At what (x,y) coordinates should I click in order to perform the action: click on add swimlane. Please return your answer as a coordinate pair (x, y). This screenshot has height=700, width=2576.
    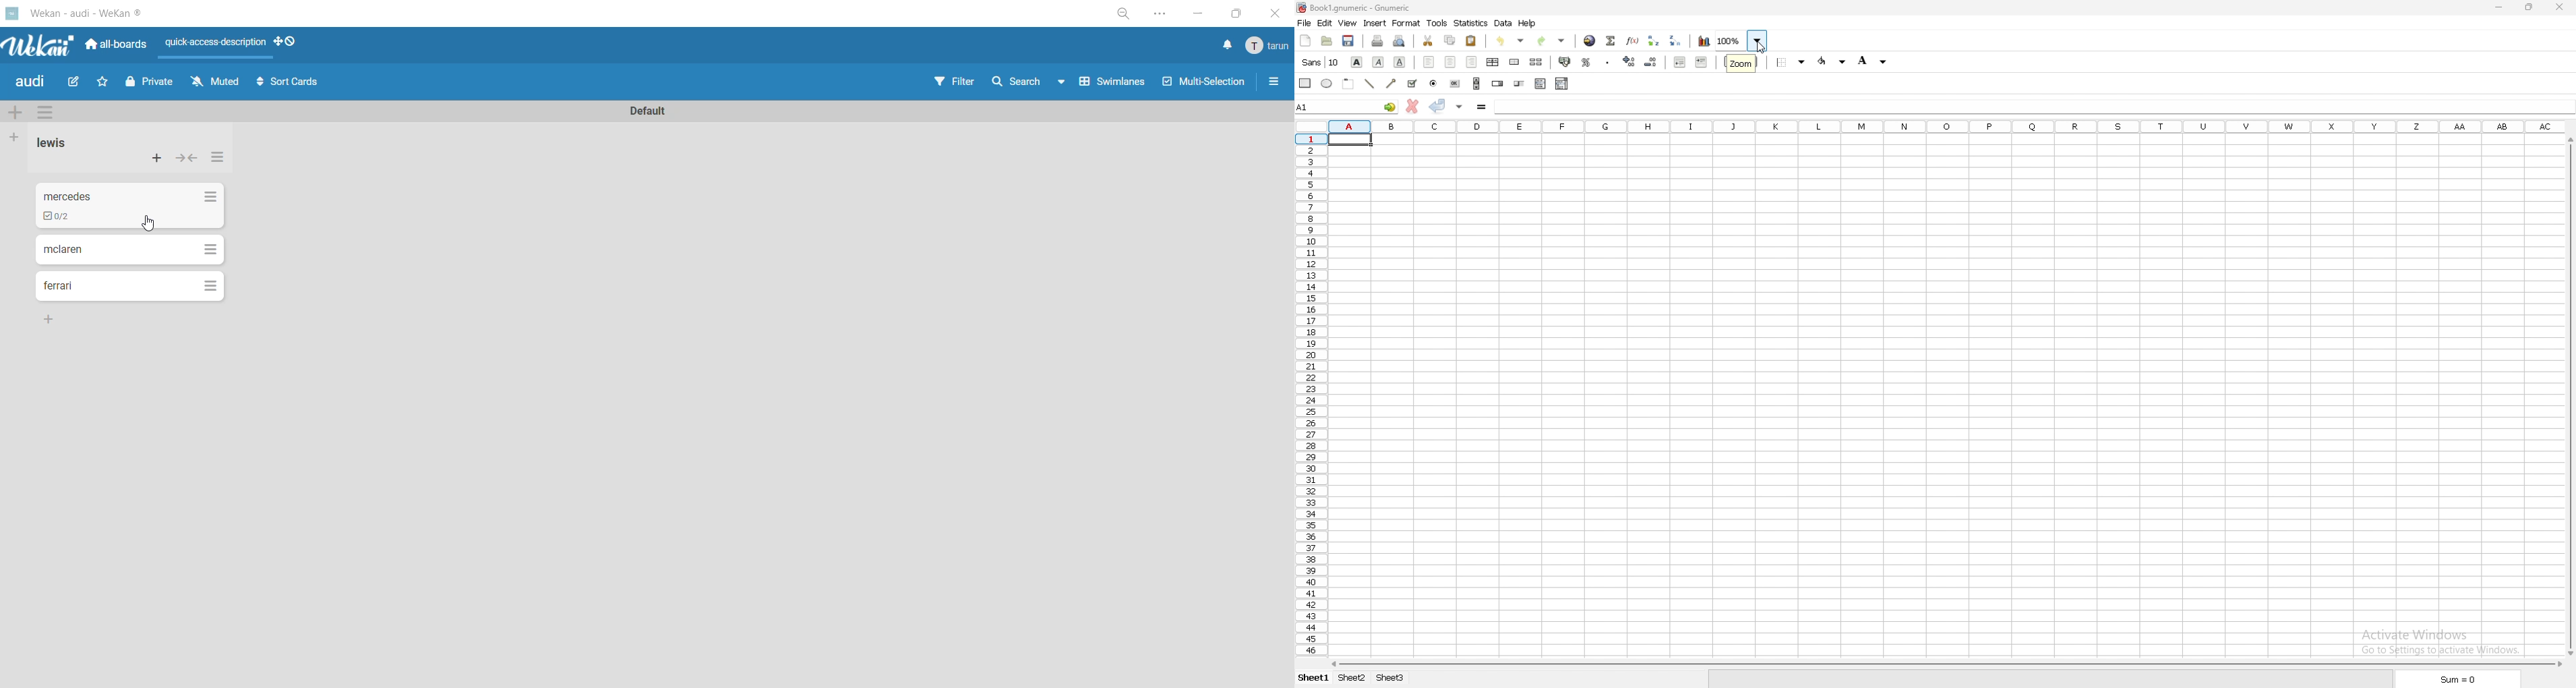
    Looking at the image, I should click on (20, 112).